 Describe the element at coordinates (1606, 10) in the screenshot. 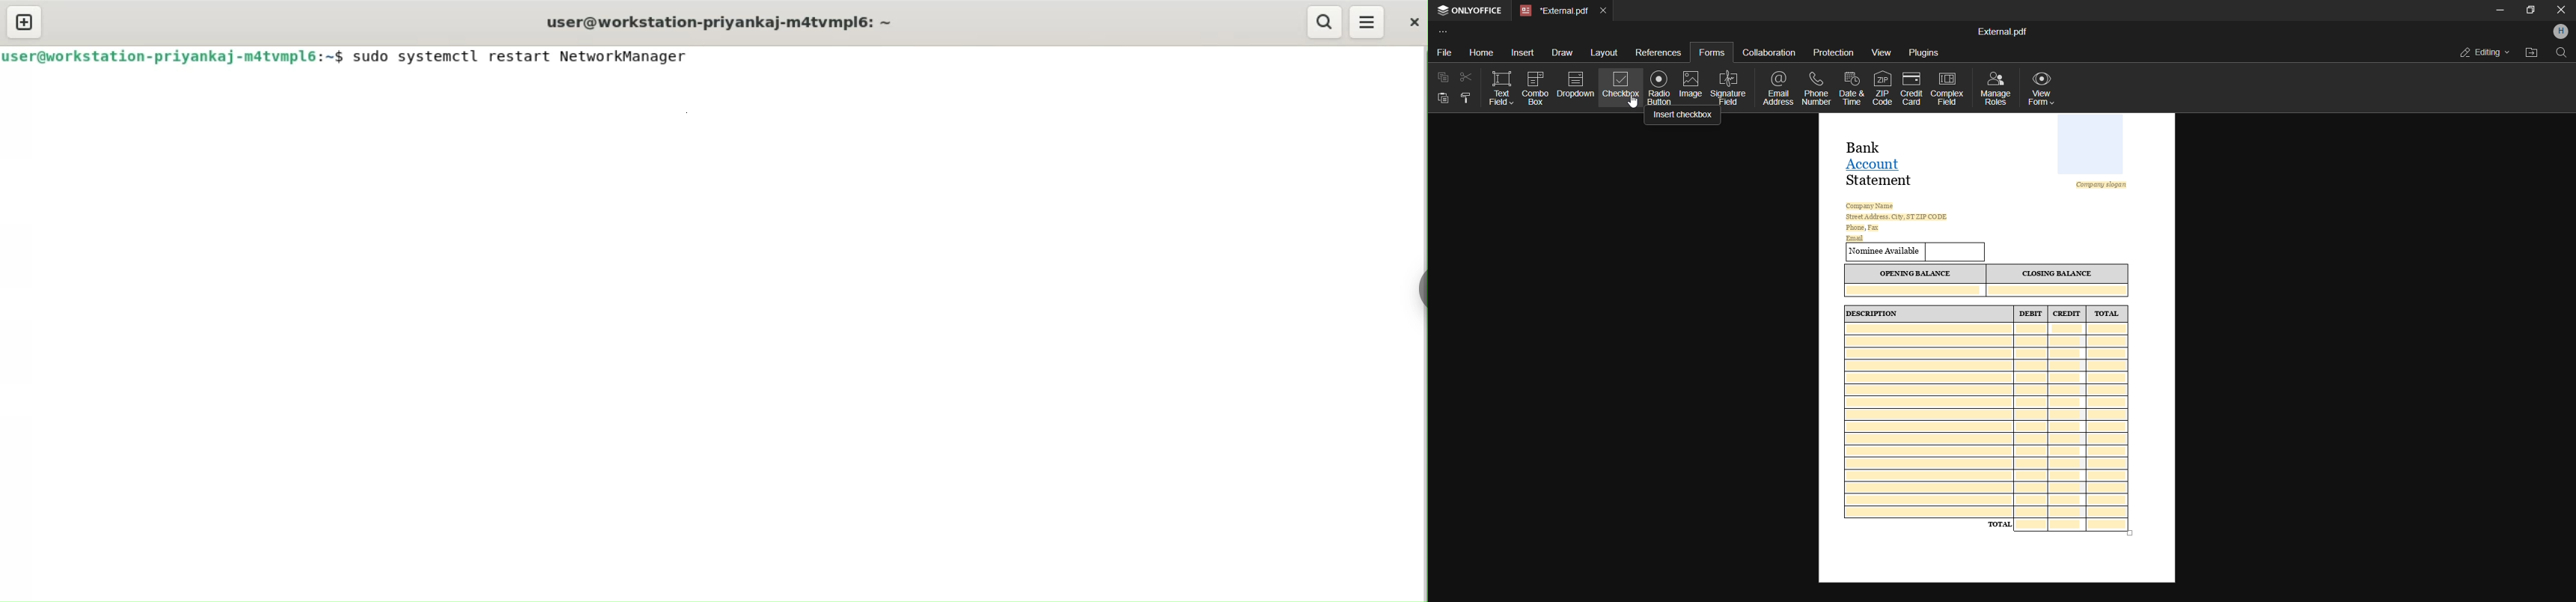

I see `close current tab` at that location.